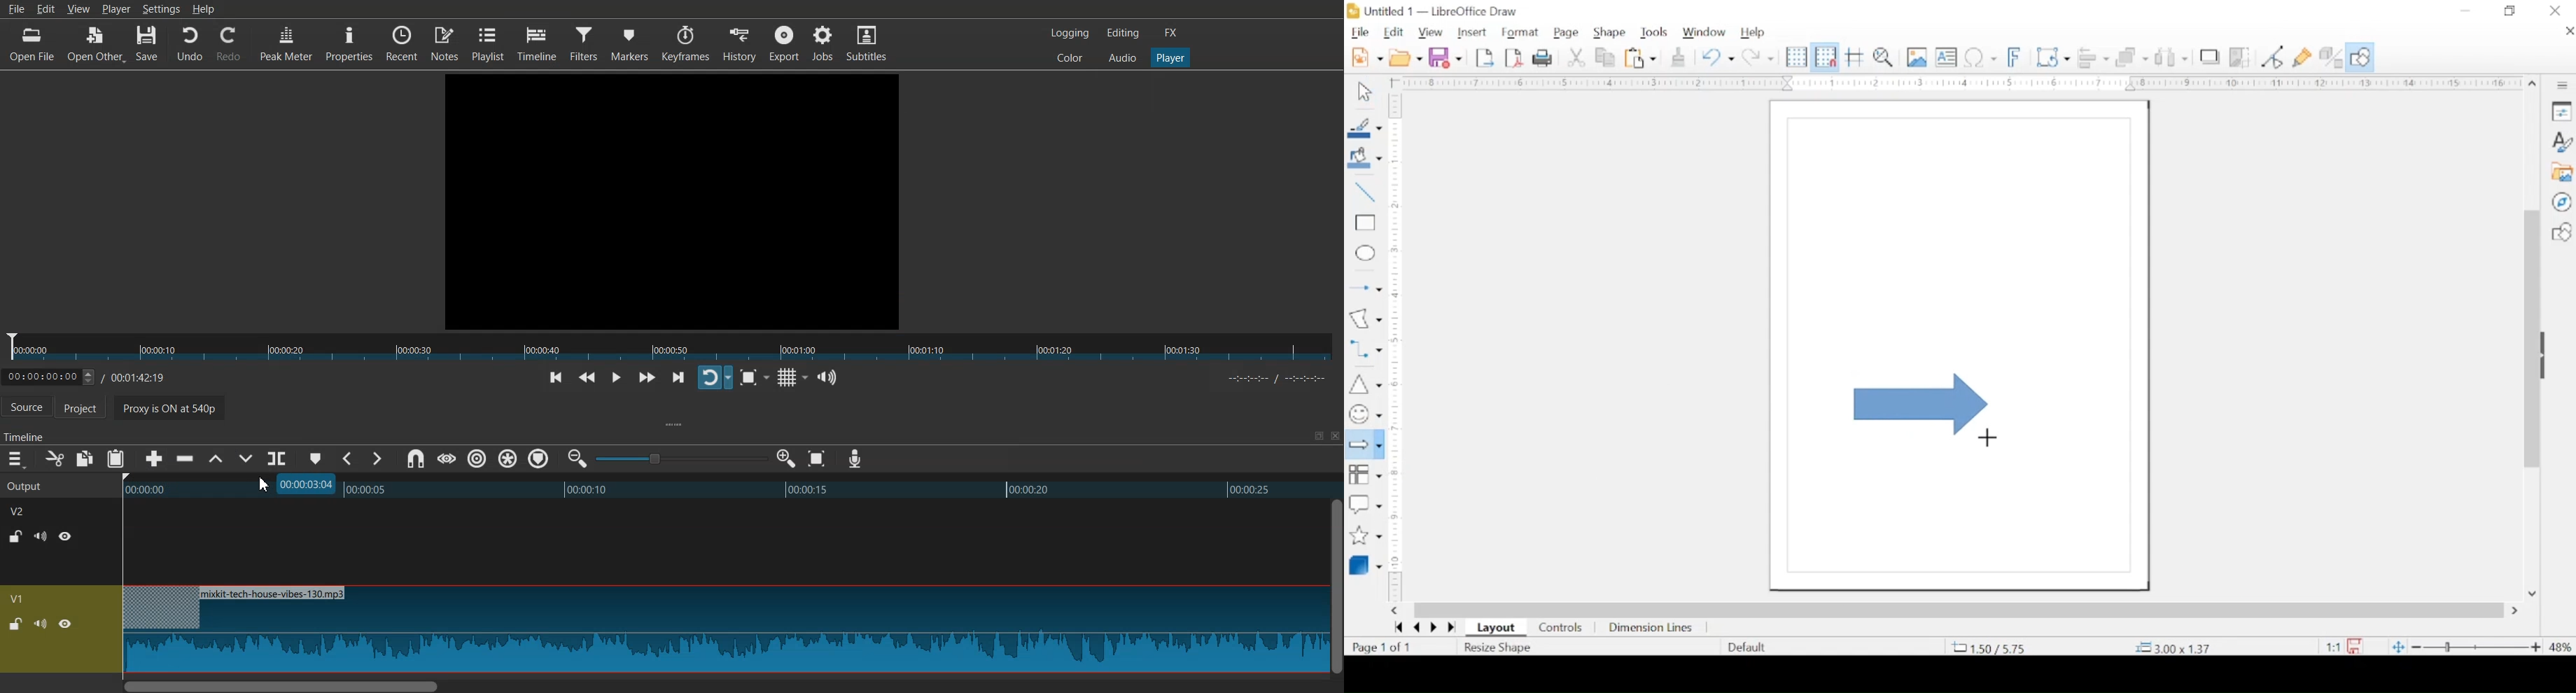 Image resolution: width=2576 pixels, height=700 pixels. What do you see at coordinates (790, 378) in the screenshot?
I see `Toggle grid display on the player` at bounding box center [790, 378].